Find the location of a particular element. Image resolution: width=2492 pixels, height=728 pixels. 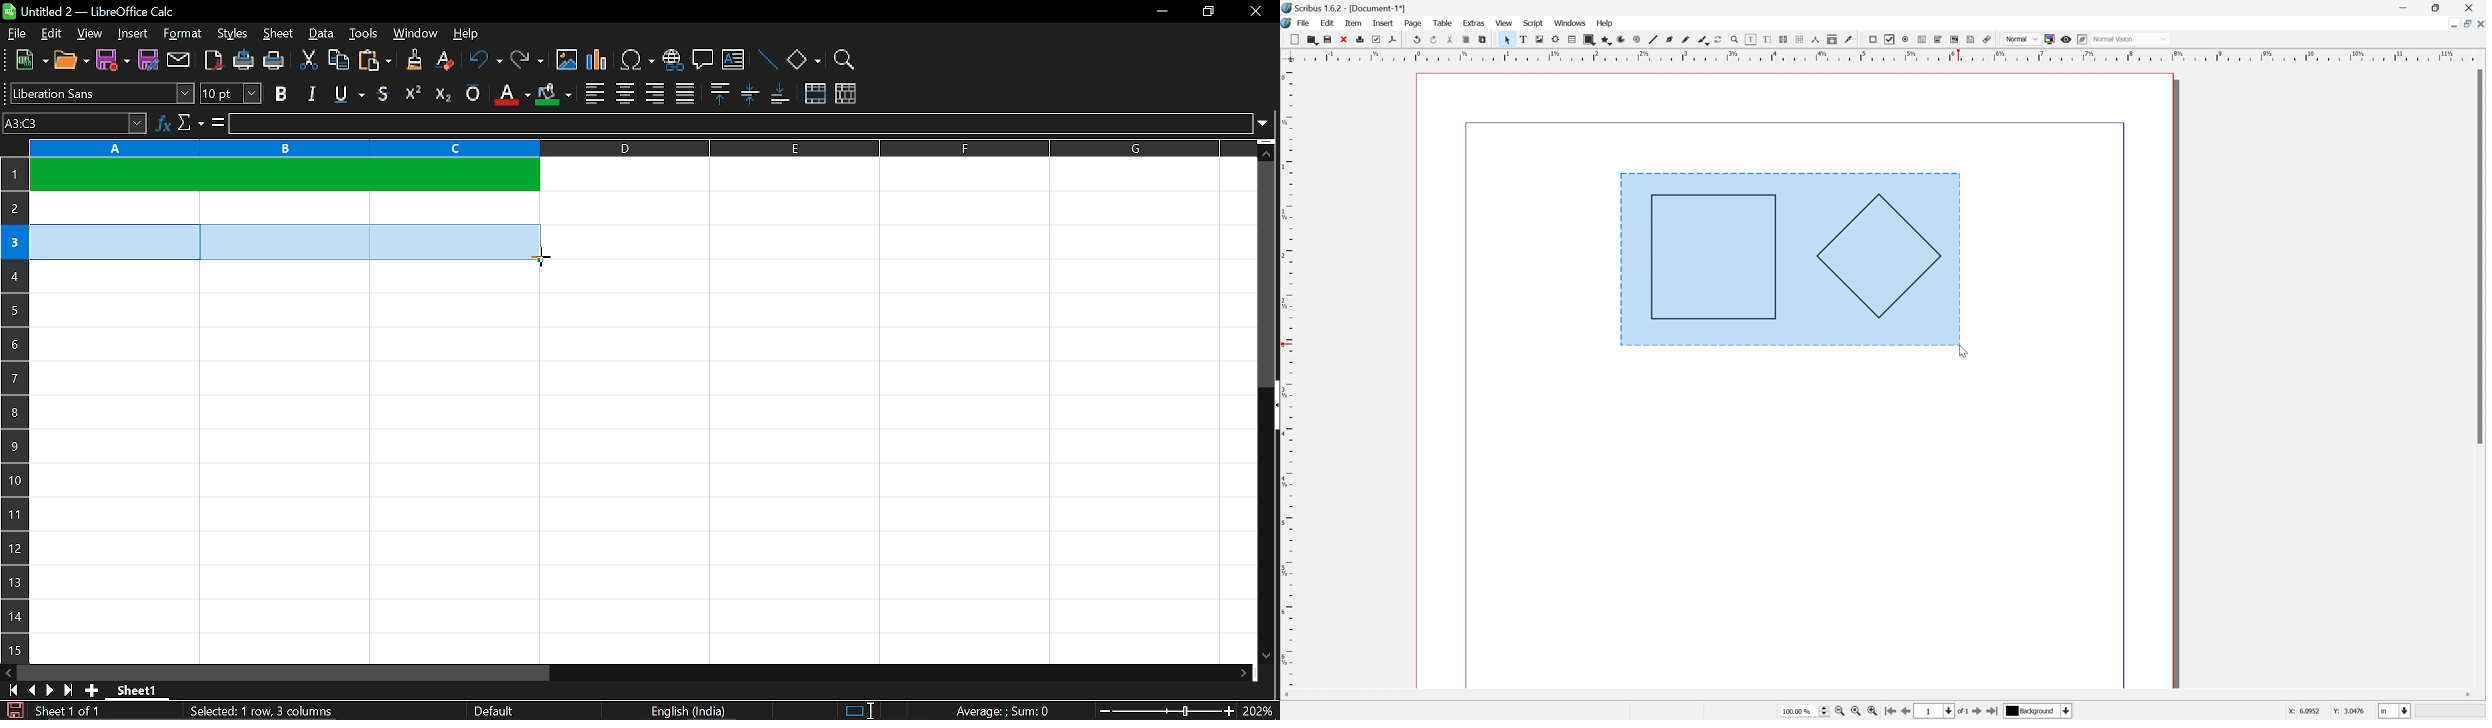

edit is located at coordinates (1329, 23).